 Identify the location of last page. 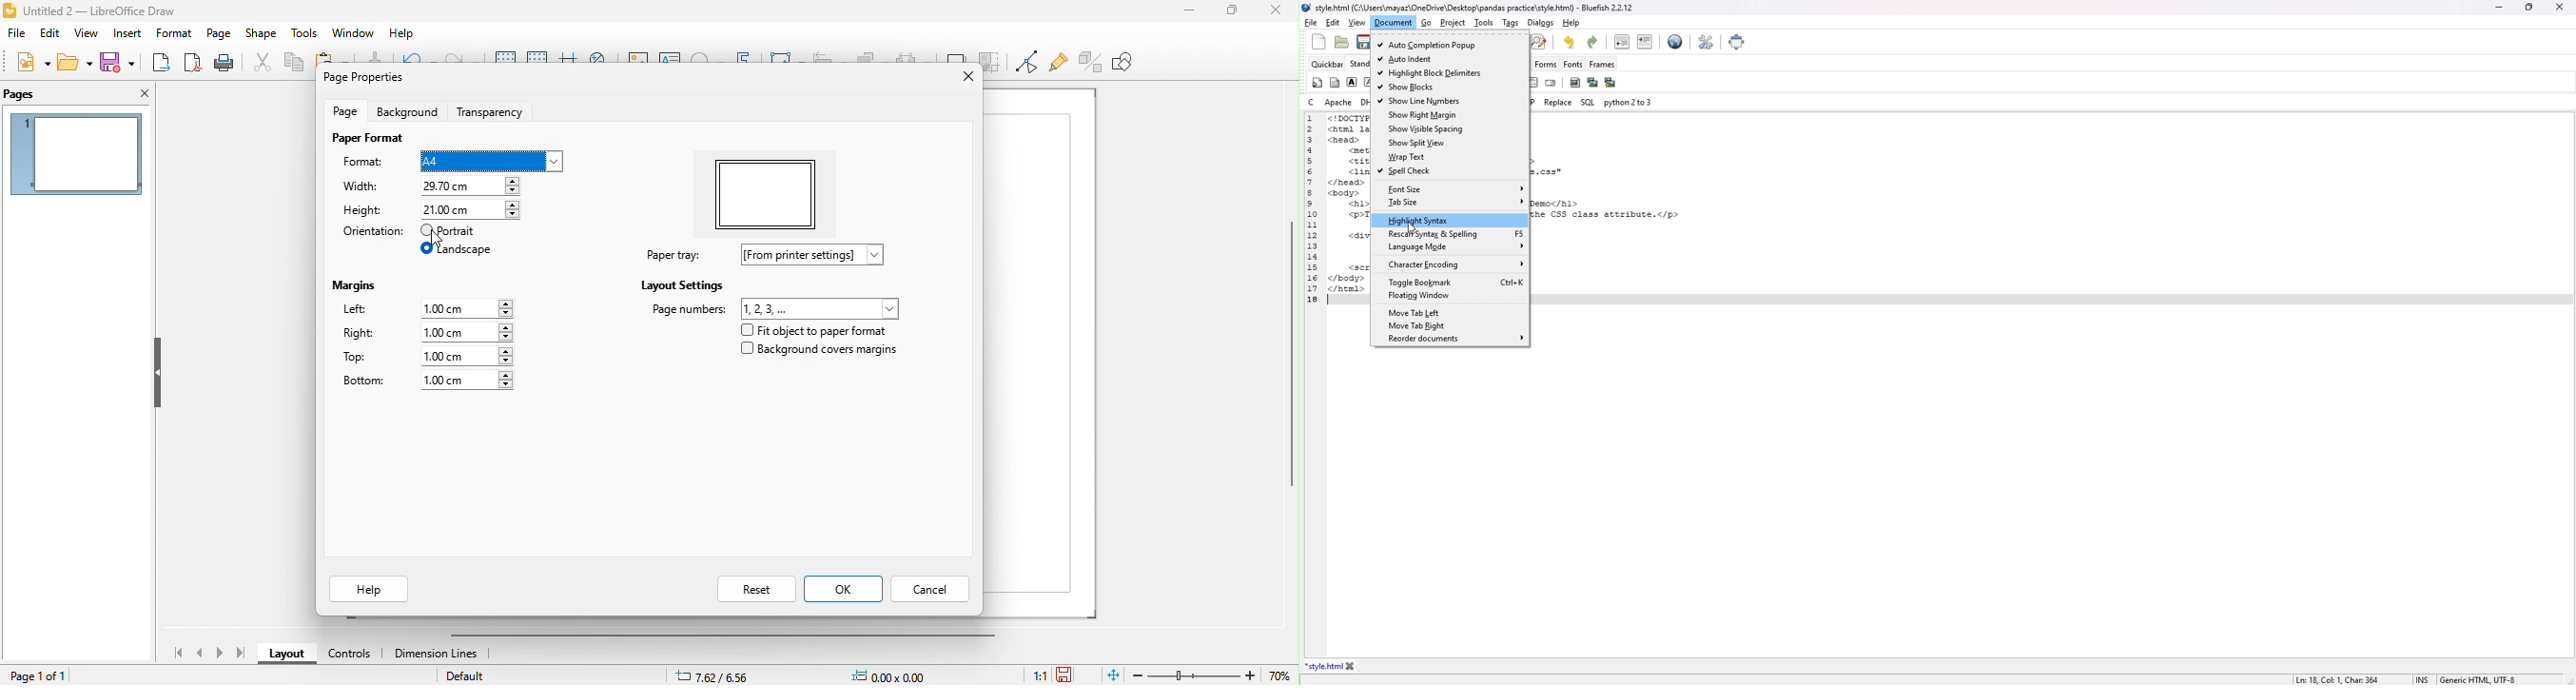
(241, 654).